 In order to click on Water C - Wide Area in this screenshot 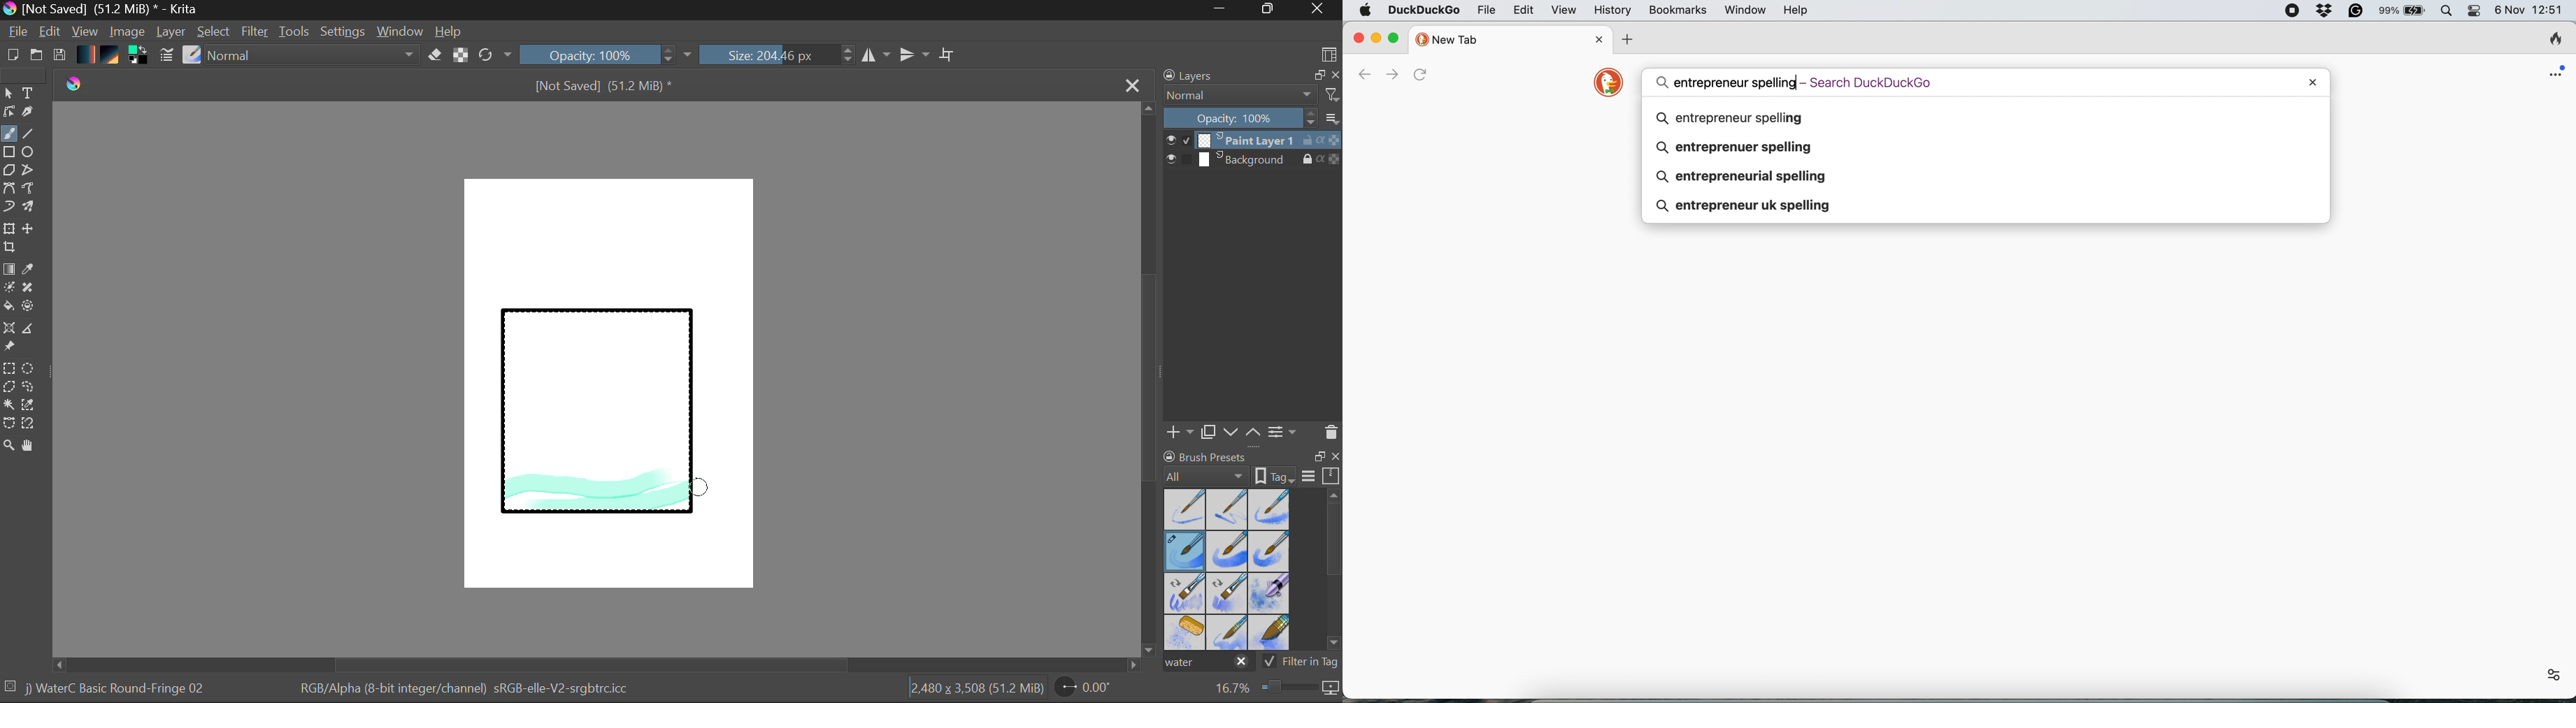, I will do `click(1271, 633)`.